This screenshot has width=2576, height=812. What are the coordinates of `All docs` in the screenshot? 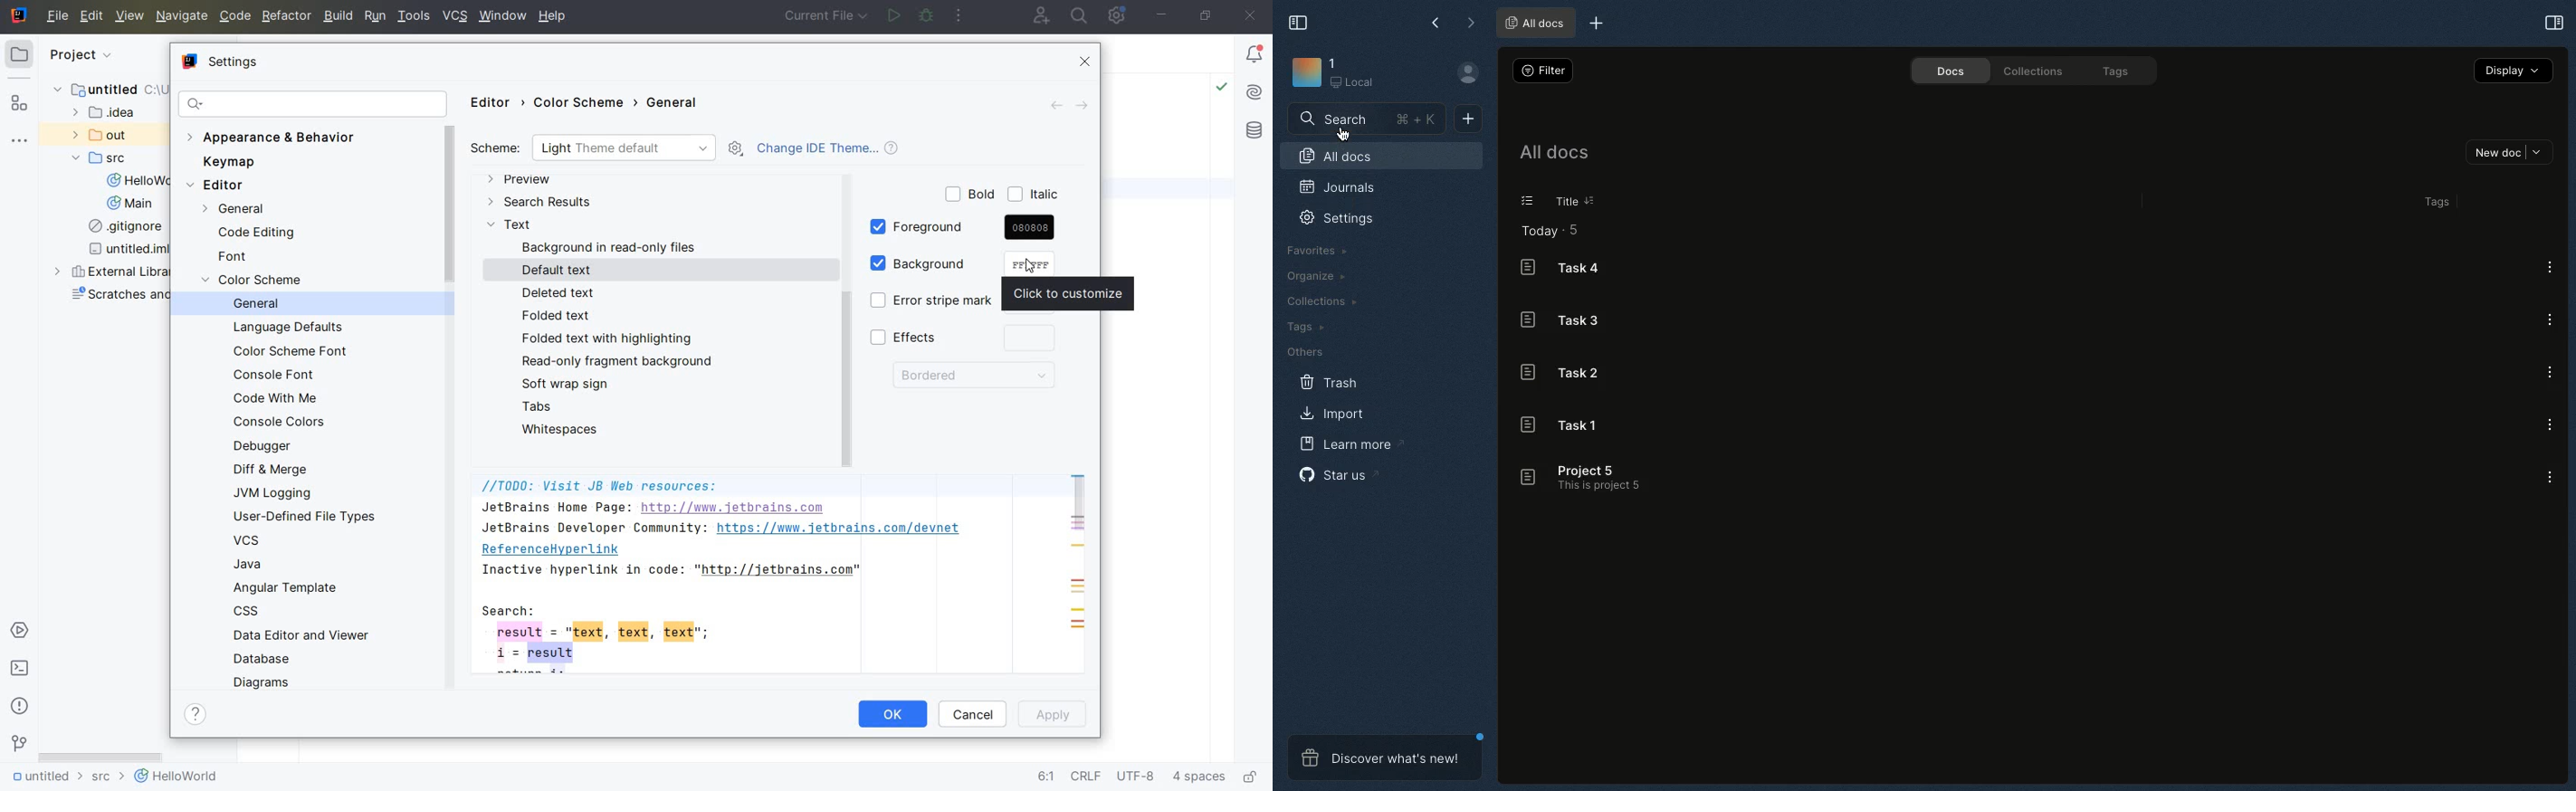 It's located at (1531, 24).